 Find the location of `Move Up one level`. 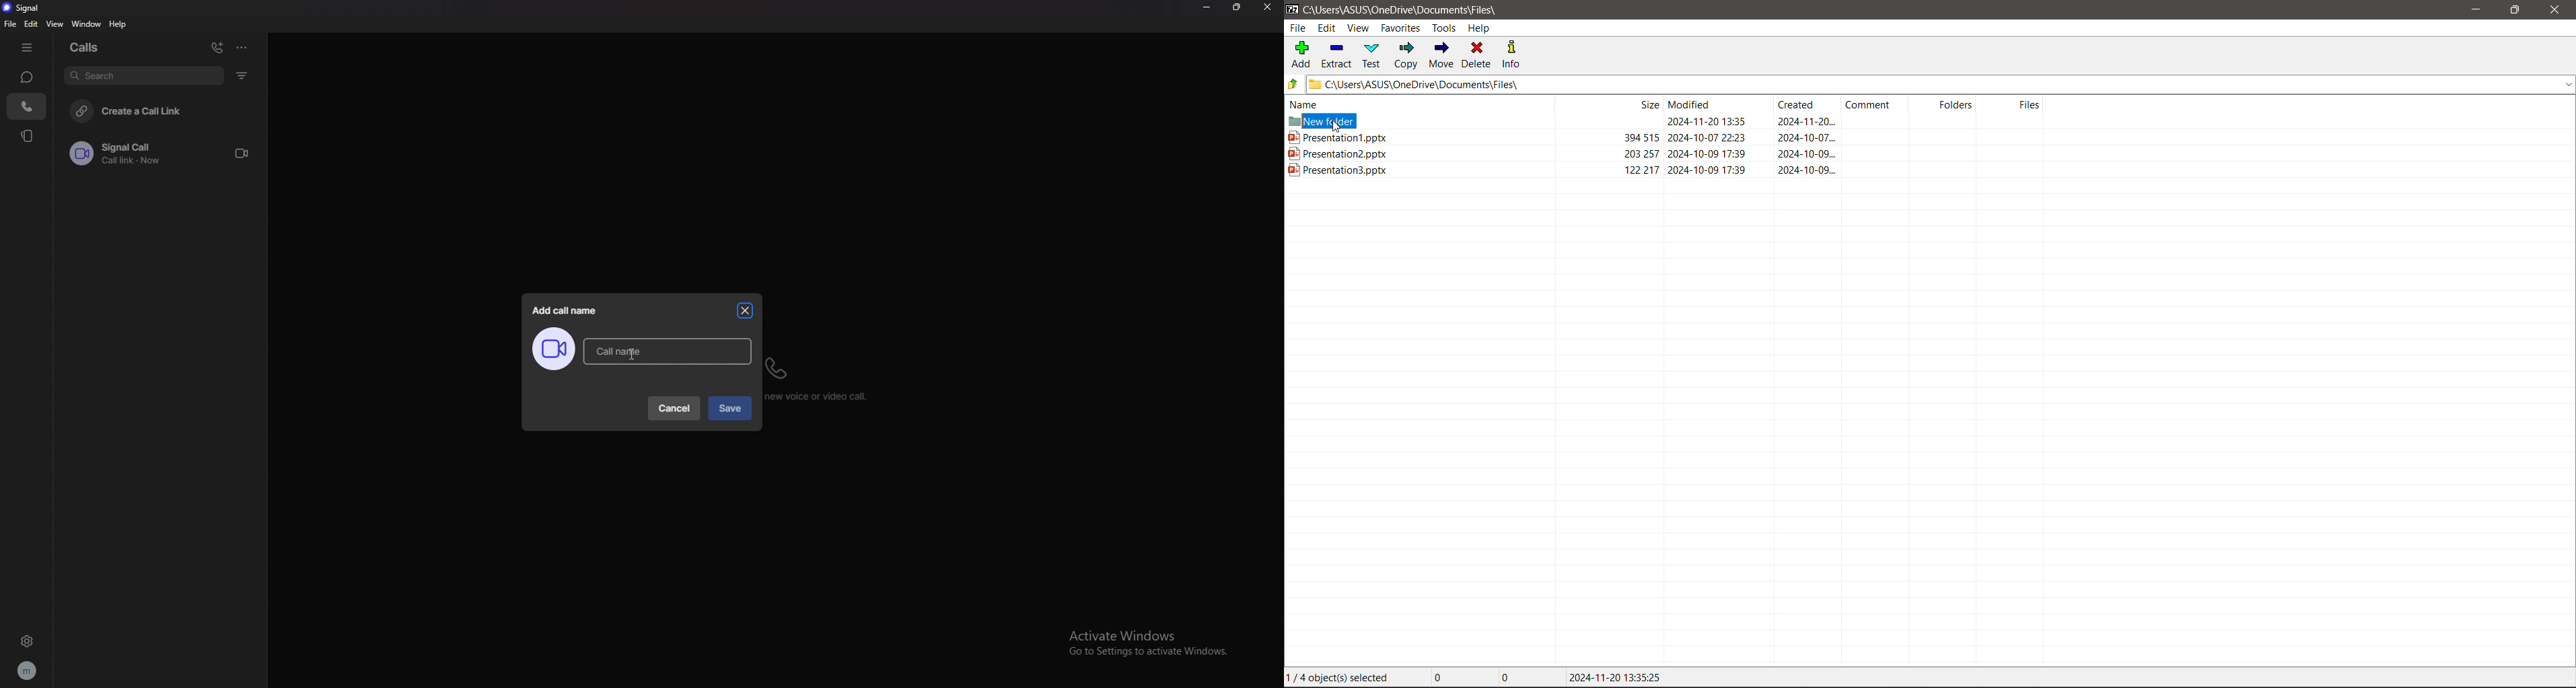

Move Up one level is located at coordinates (1295, 84).